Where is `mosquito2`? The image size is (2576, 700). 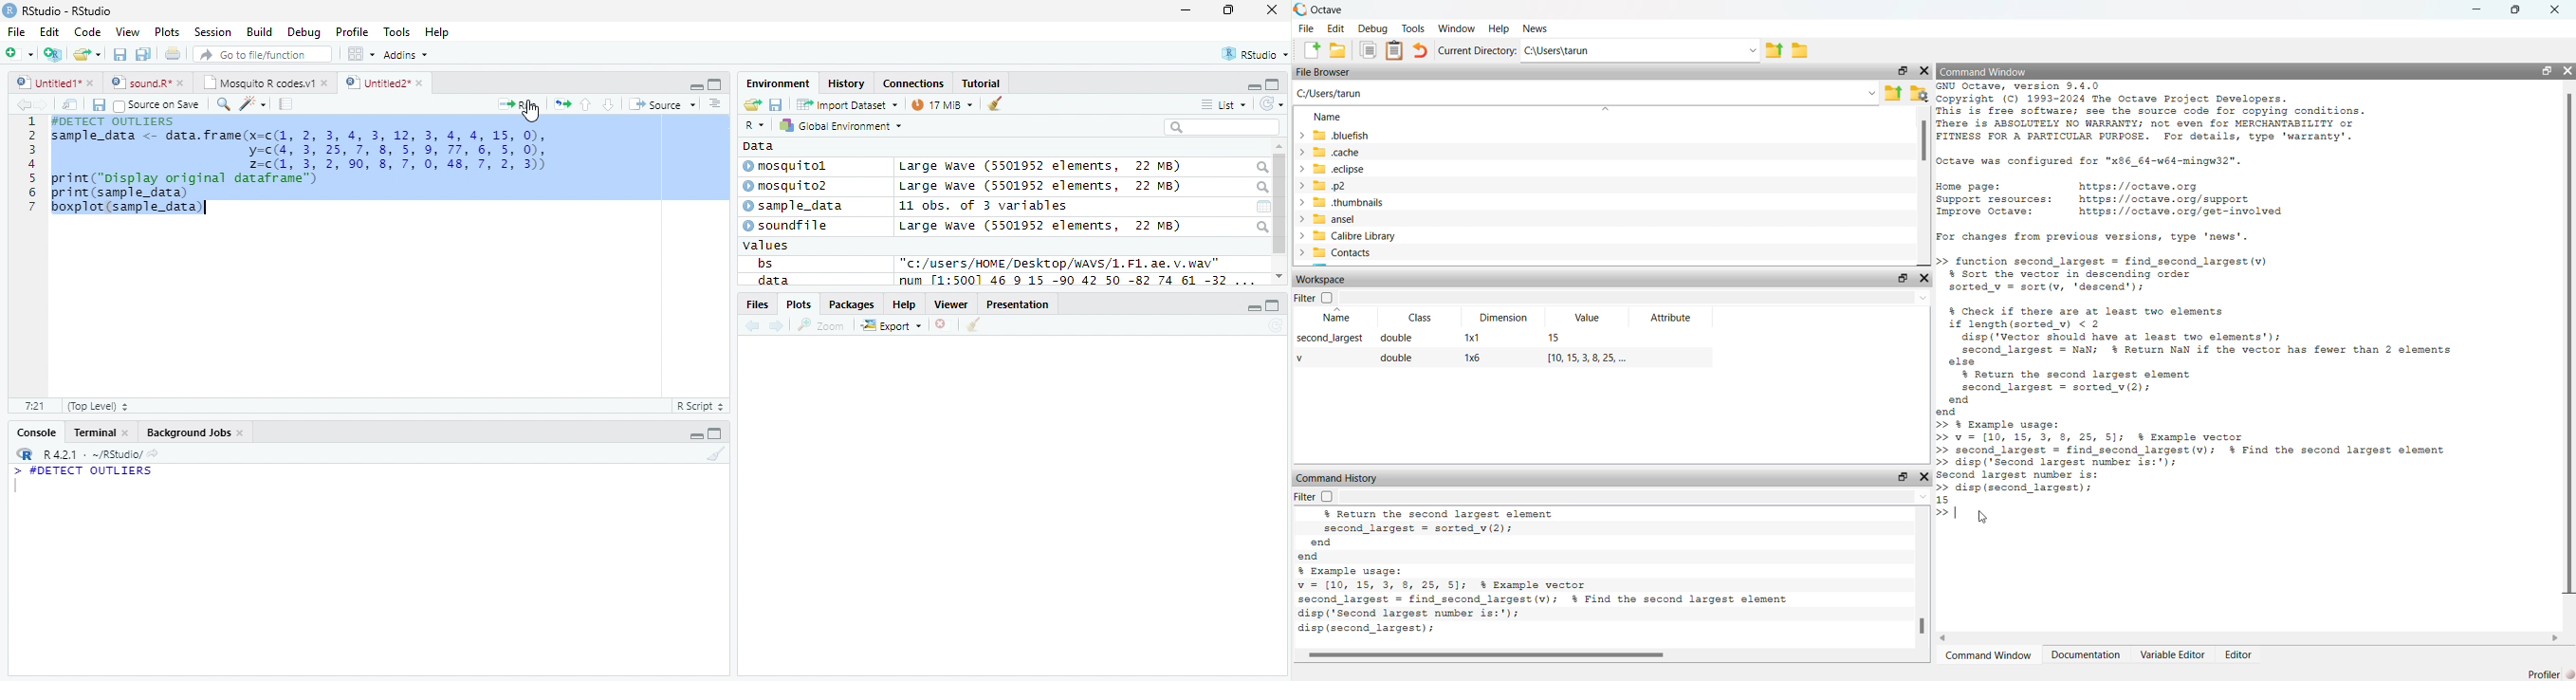
mosquito2 is located at coordinates (789, 186).